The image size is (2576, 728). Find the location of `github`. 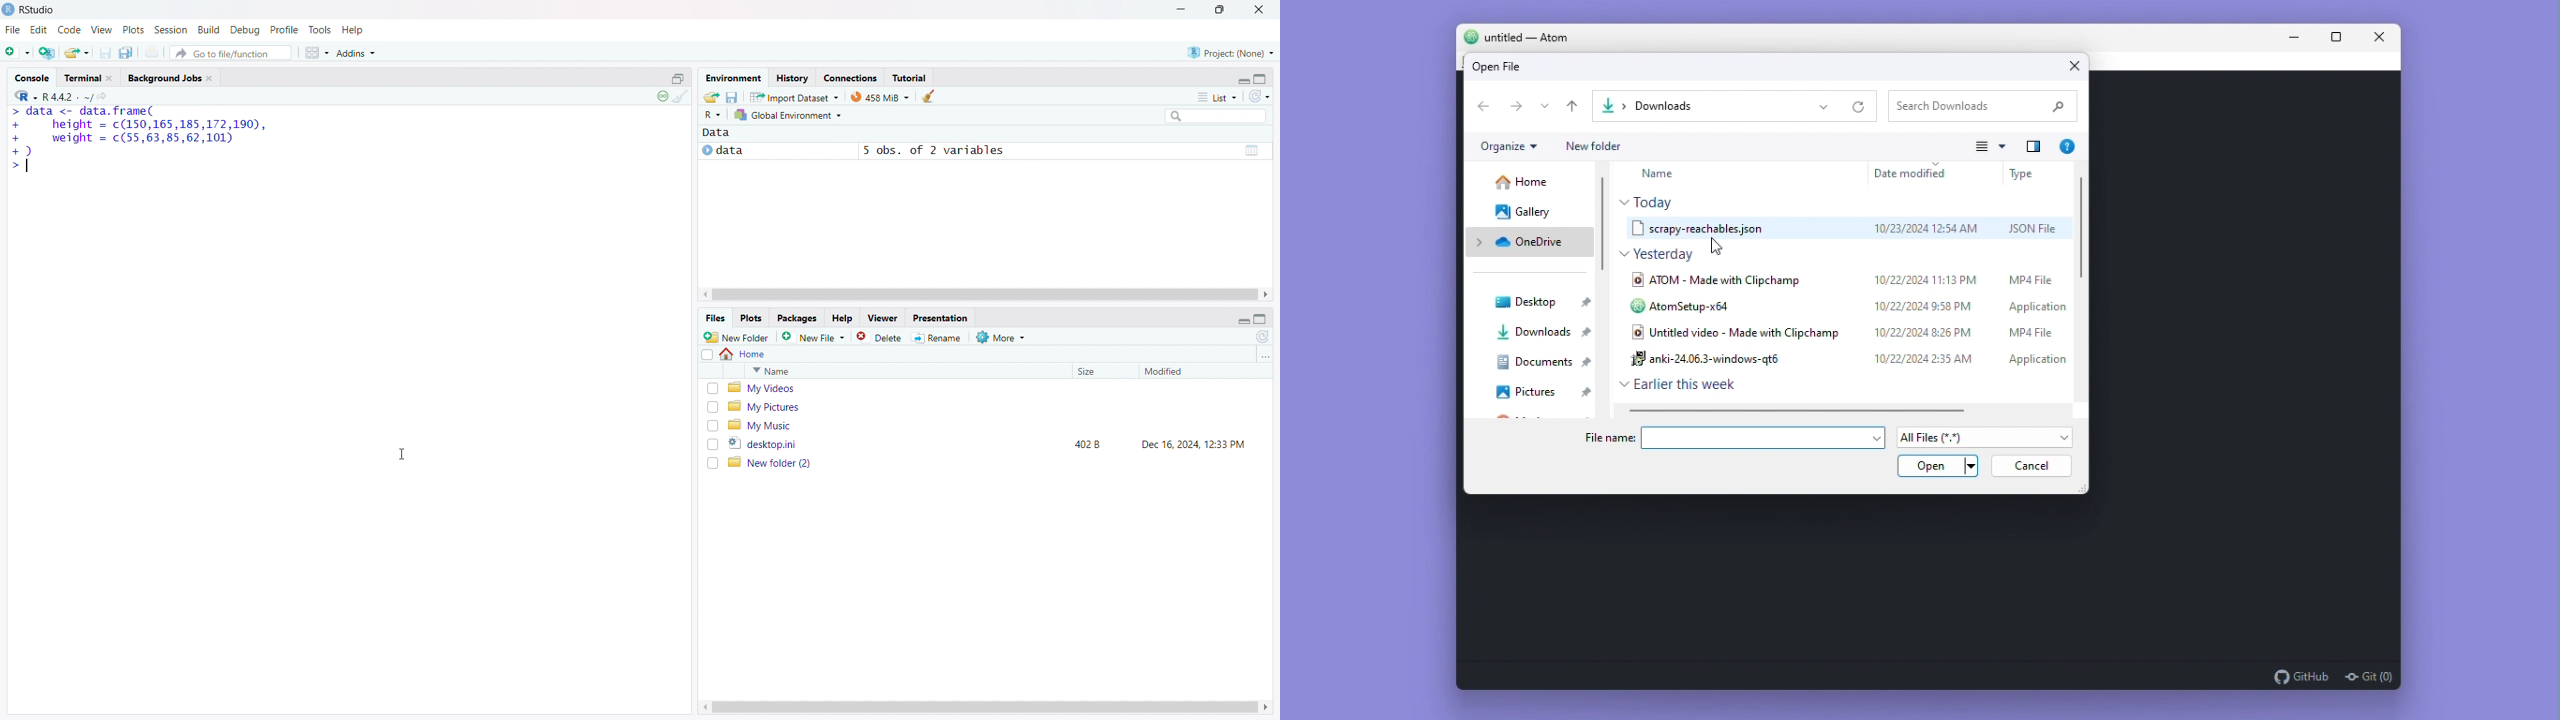

github is located at coordinates (2301, 676).